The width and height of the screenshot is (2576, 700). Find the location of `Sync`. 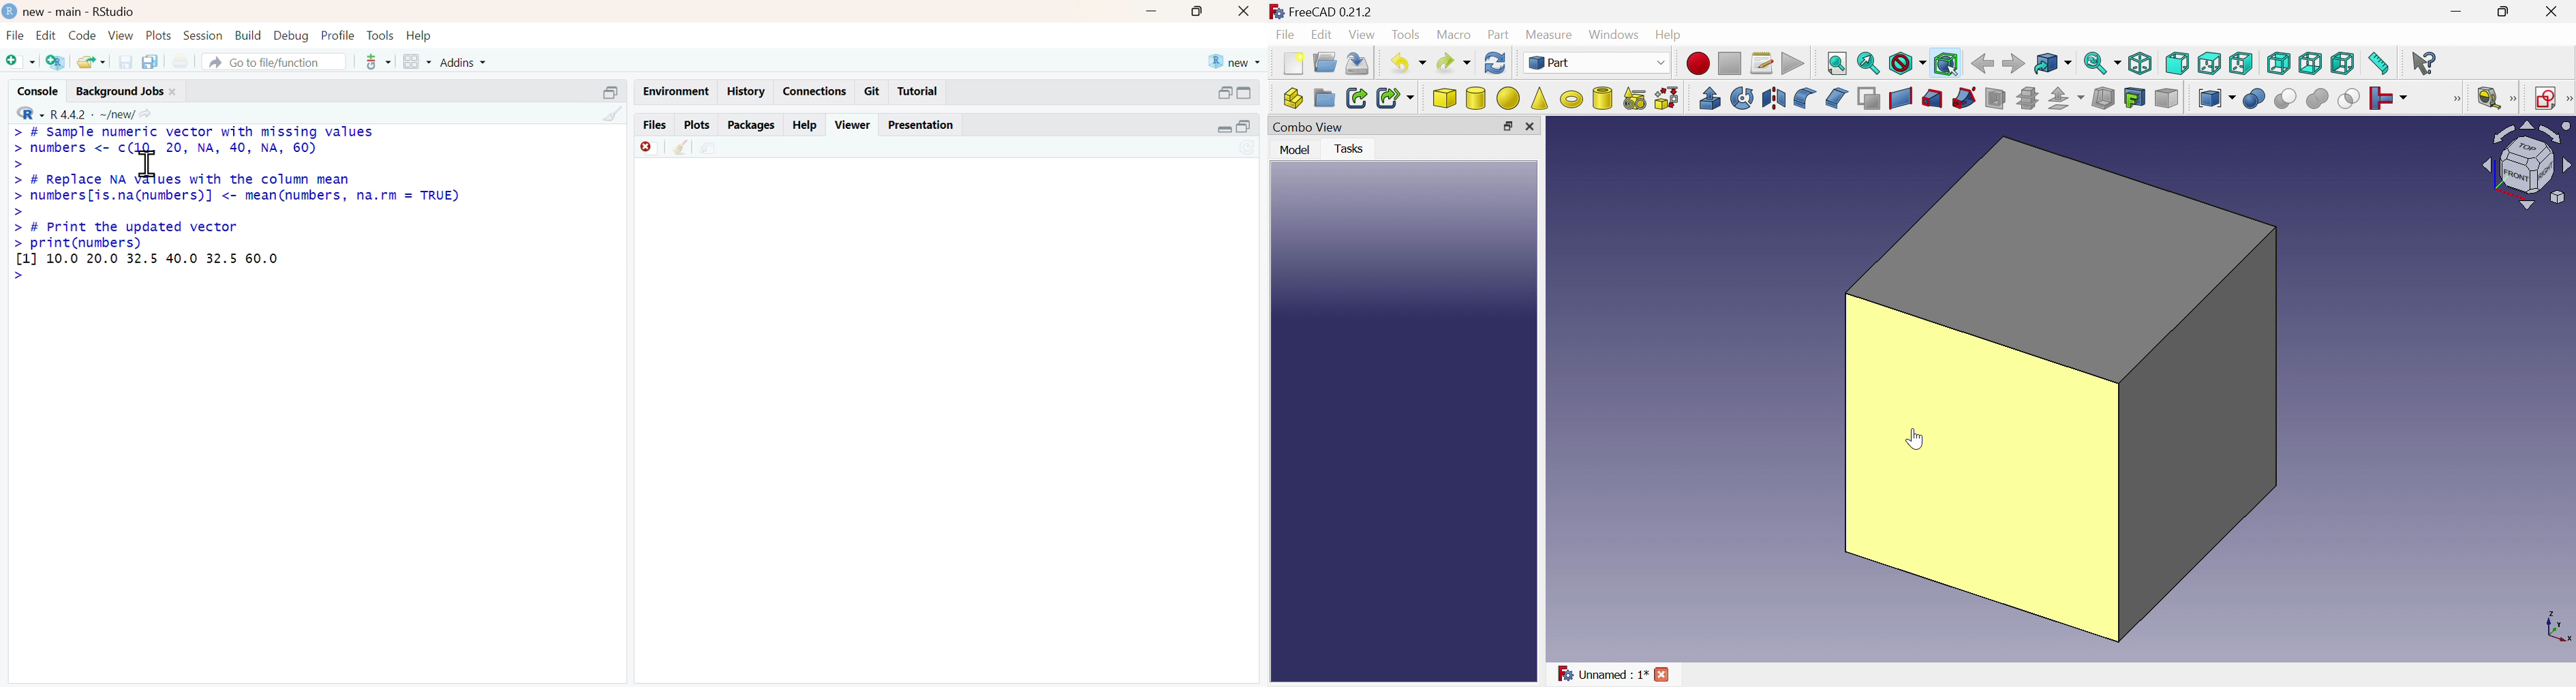

Sync is located at coordinates (2104, 63).